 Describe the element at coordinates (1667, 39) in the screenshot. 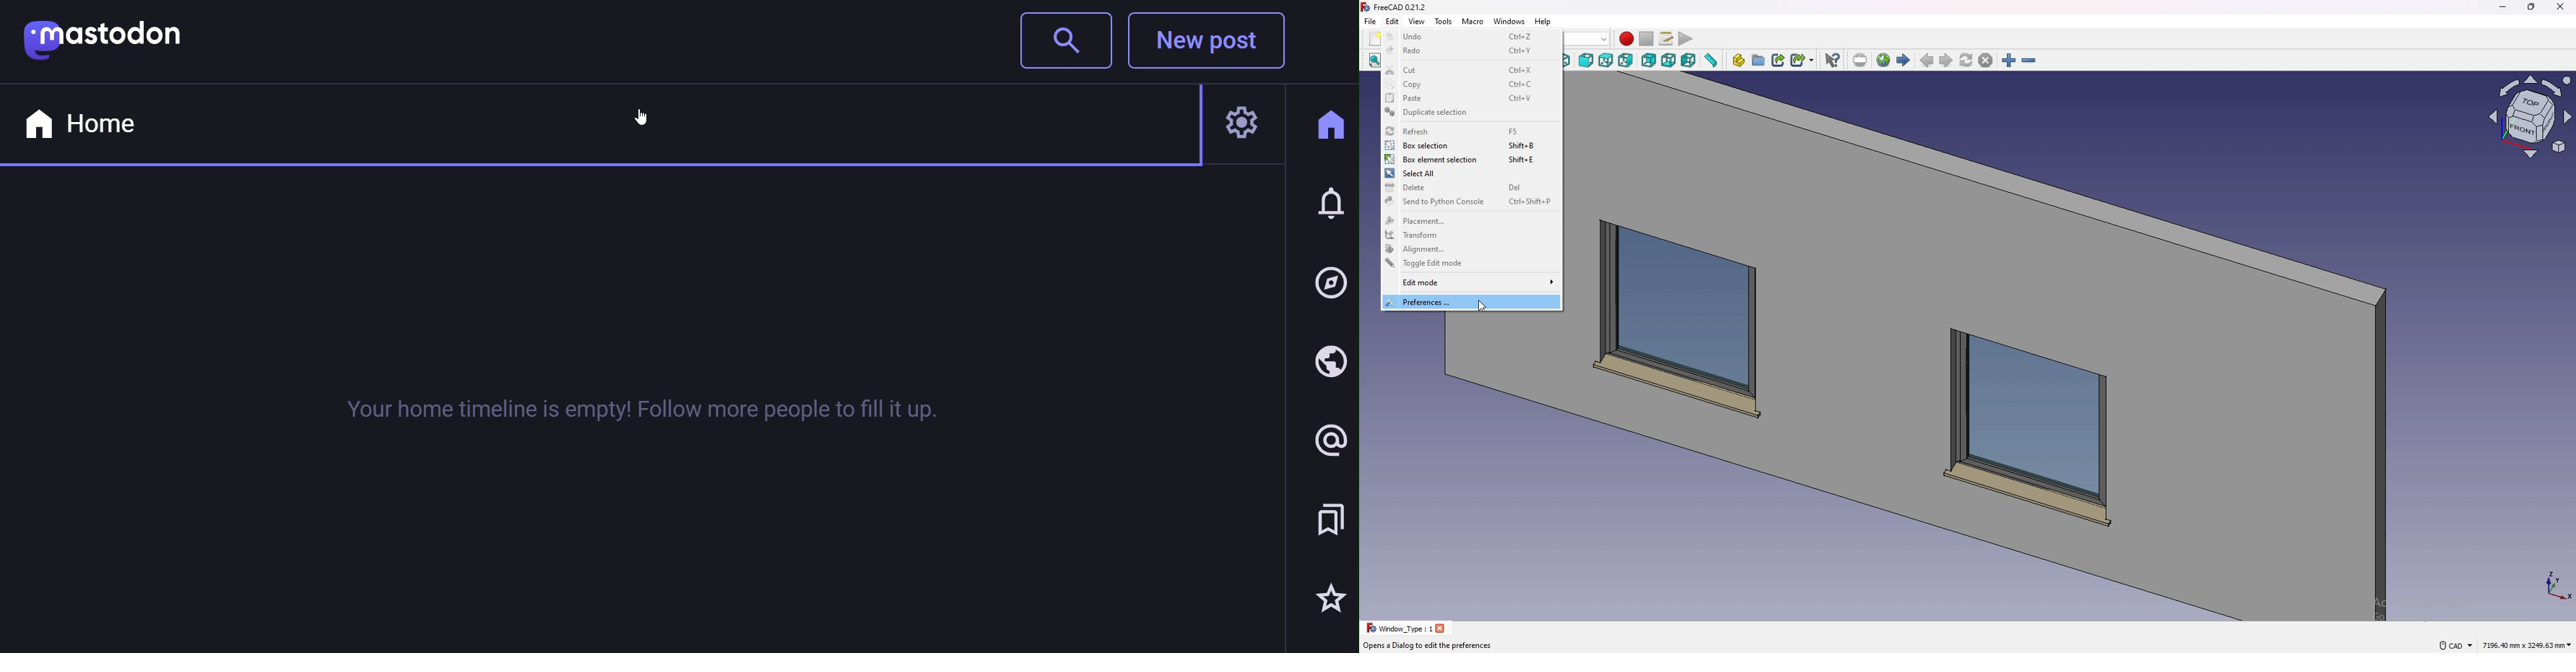

I see `macros` at that location.